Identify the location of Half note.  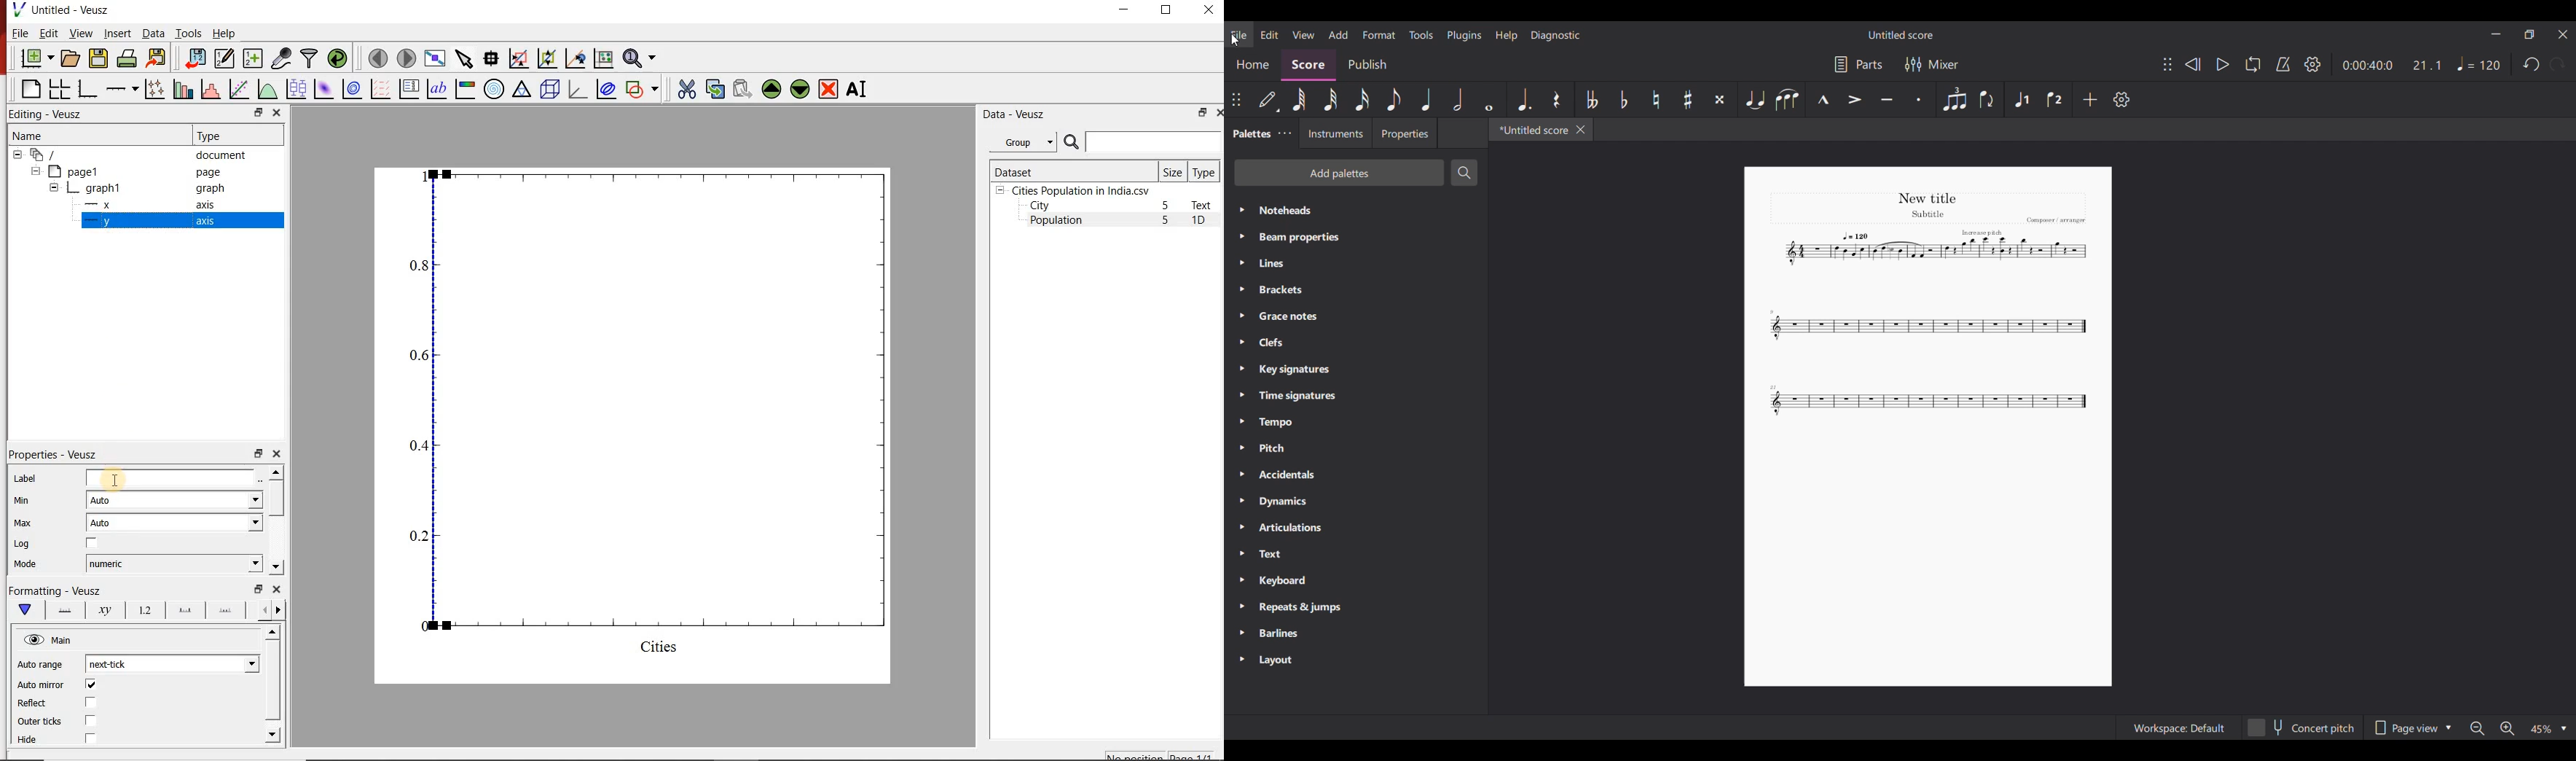
(1458, 99).